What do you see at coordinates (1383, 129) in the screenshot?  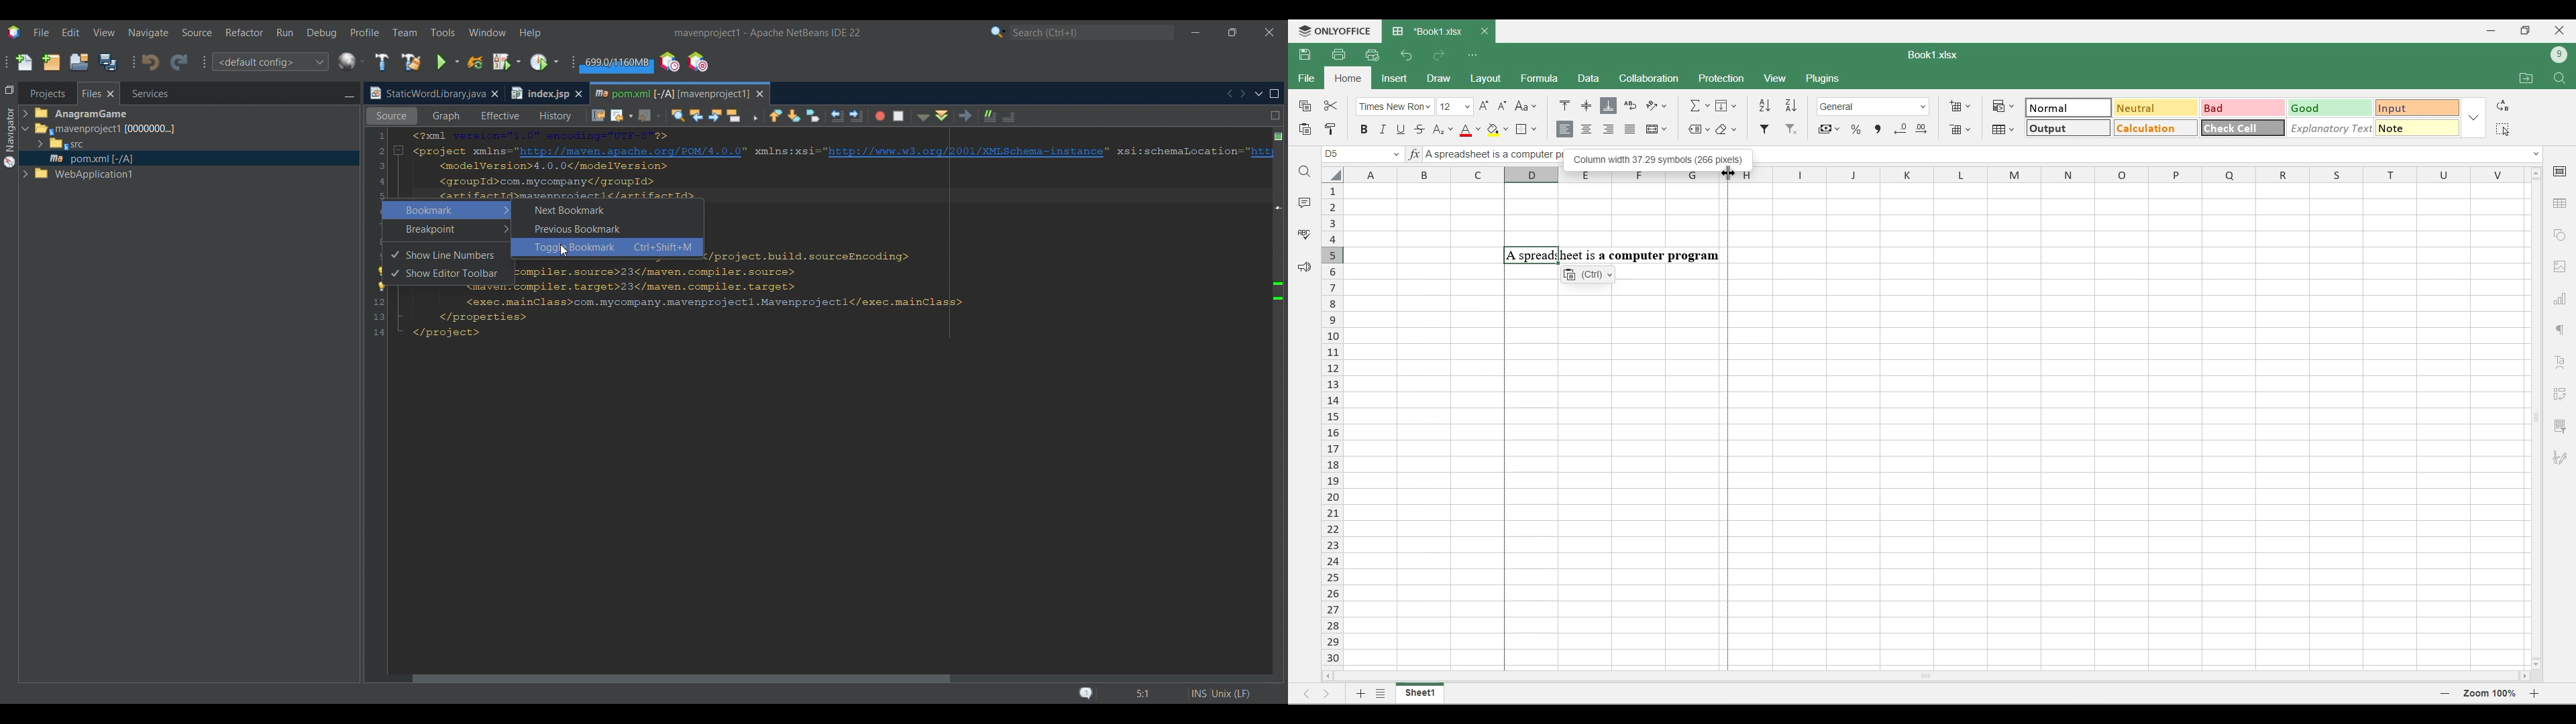 I see `Italics` at bounding box center [1383, 129].